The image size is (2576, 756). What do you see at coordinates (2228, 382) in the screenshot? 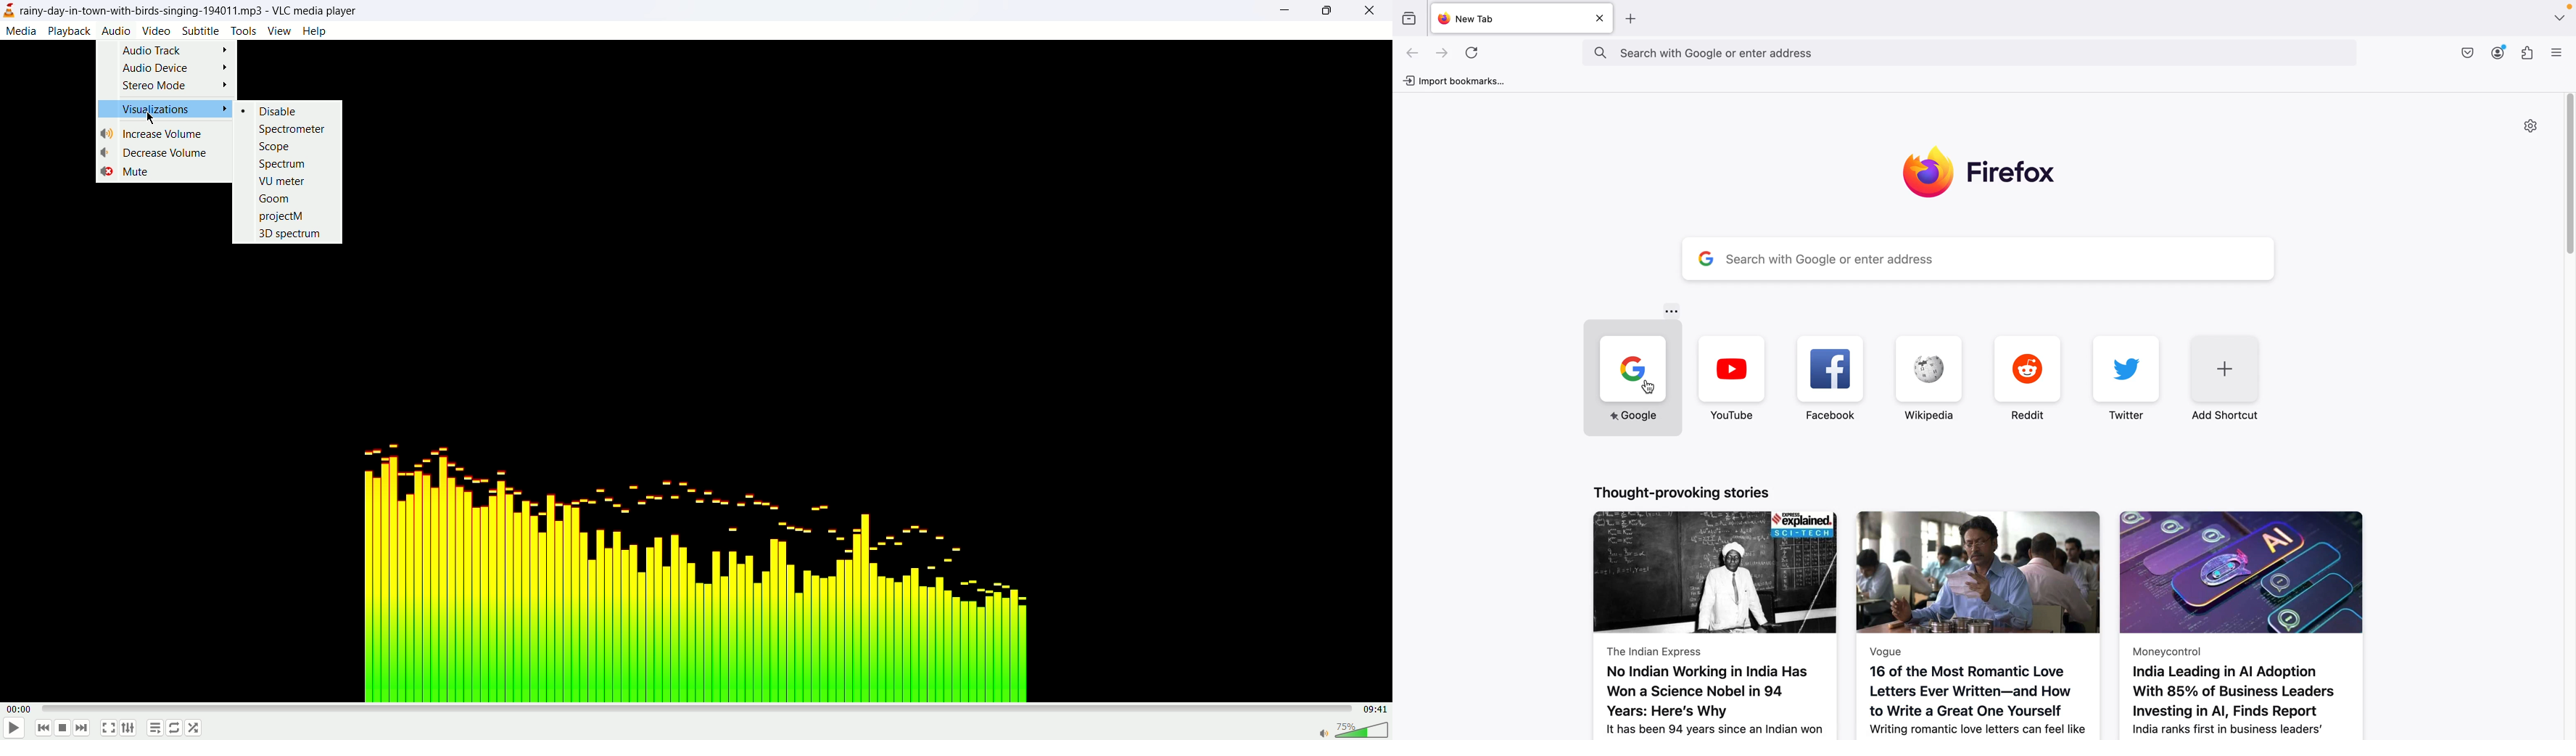
I see `add shortcut` at bounding box center [2228, 382].